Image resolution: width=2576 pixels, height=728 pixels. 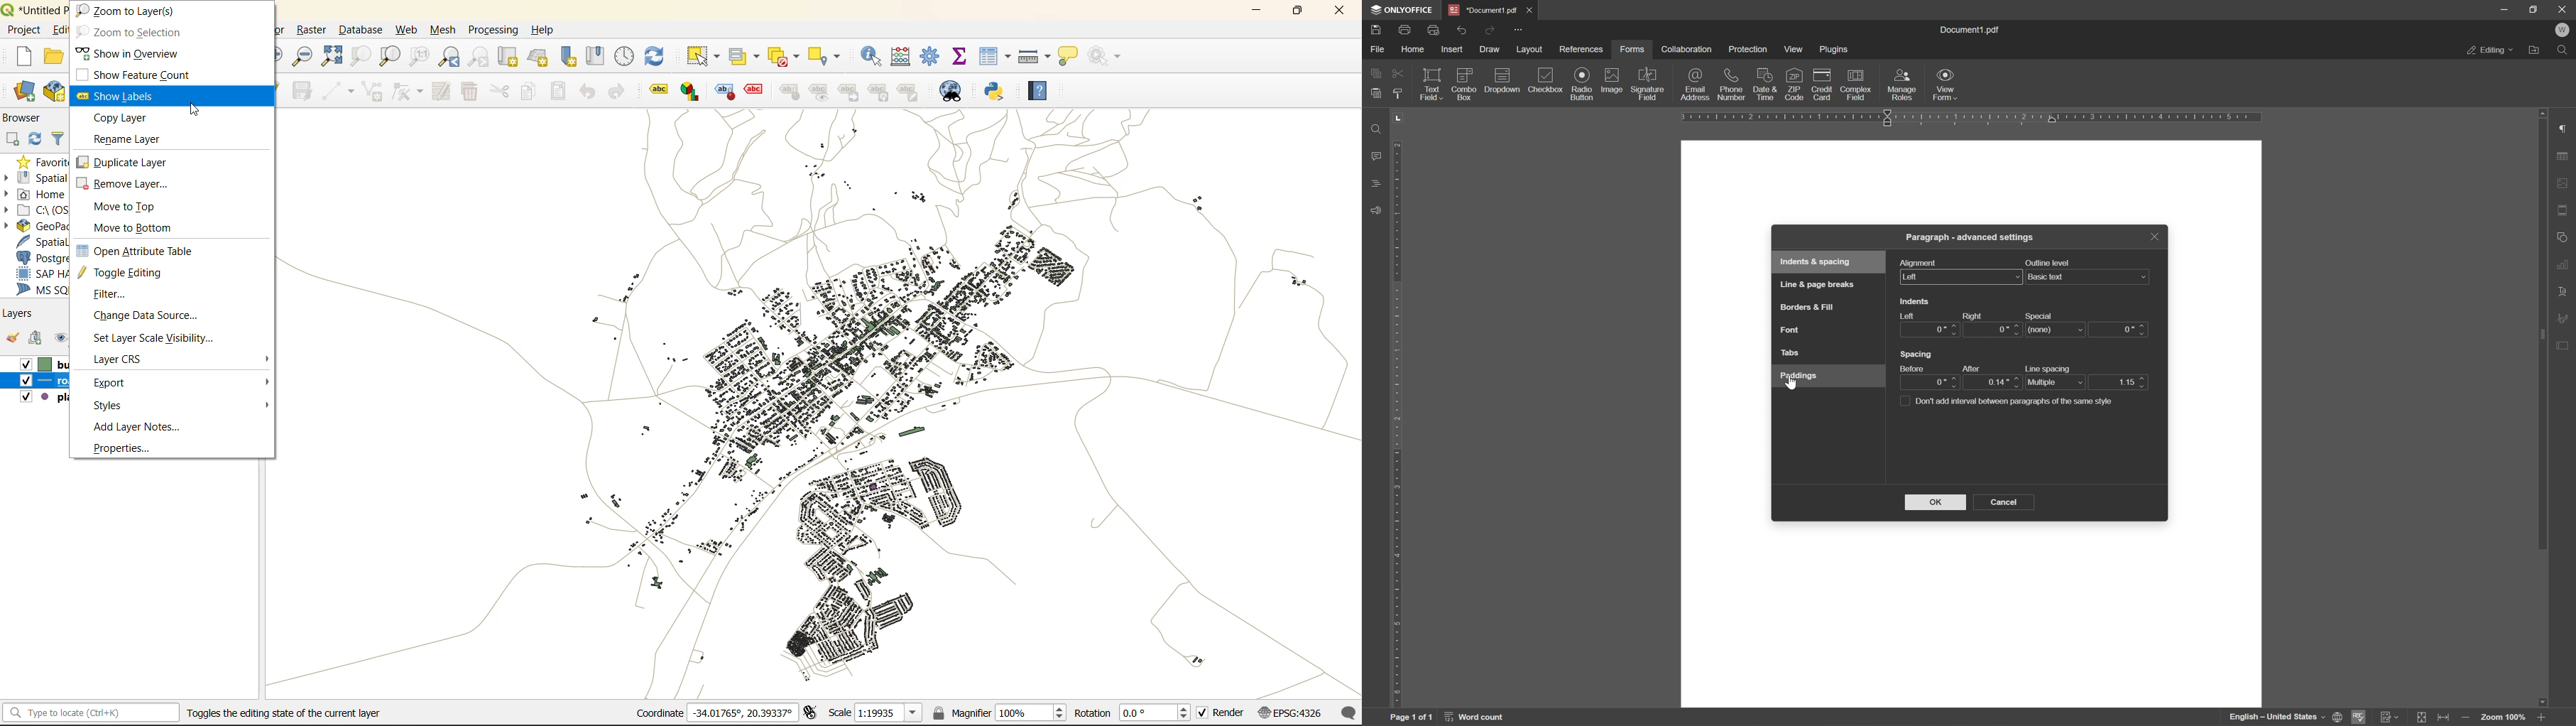 What do you see at coordinates (2566, 52) in the screenshot?
I see `Find` at bounding box center [2566, 52].